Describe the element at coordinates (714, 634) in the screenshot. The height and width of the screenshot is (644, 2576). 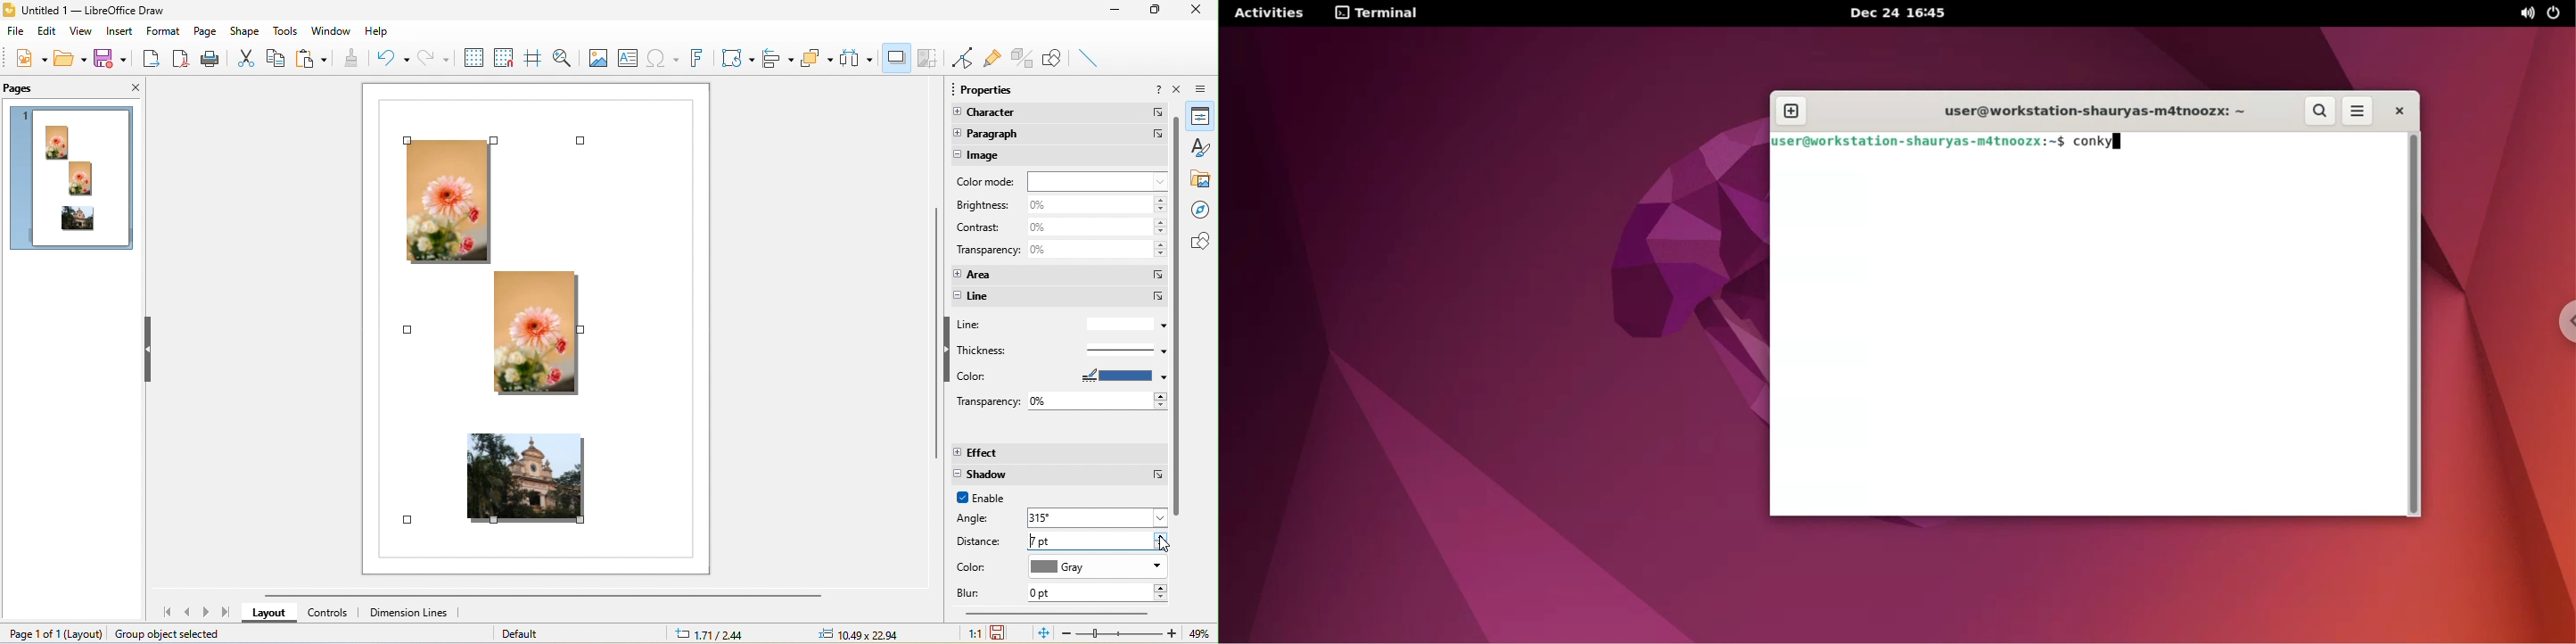
I see `1.71/2.44` at that location.